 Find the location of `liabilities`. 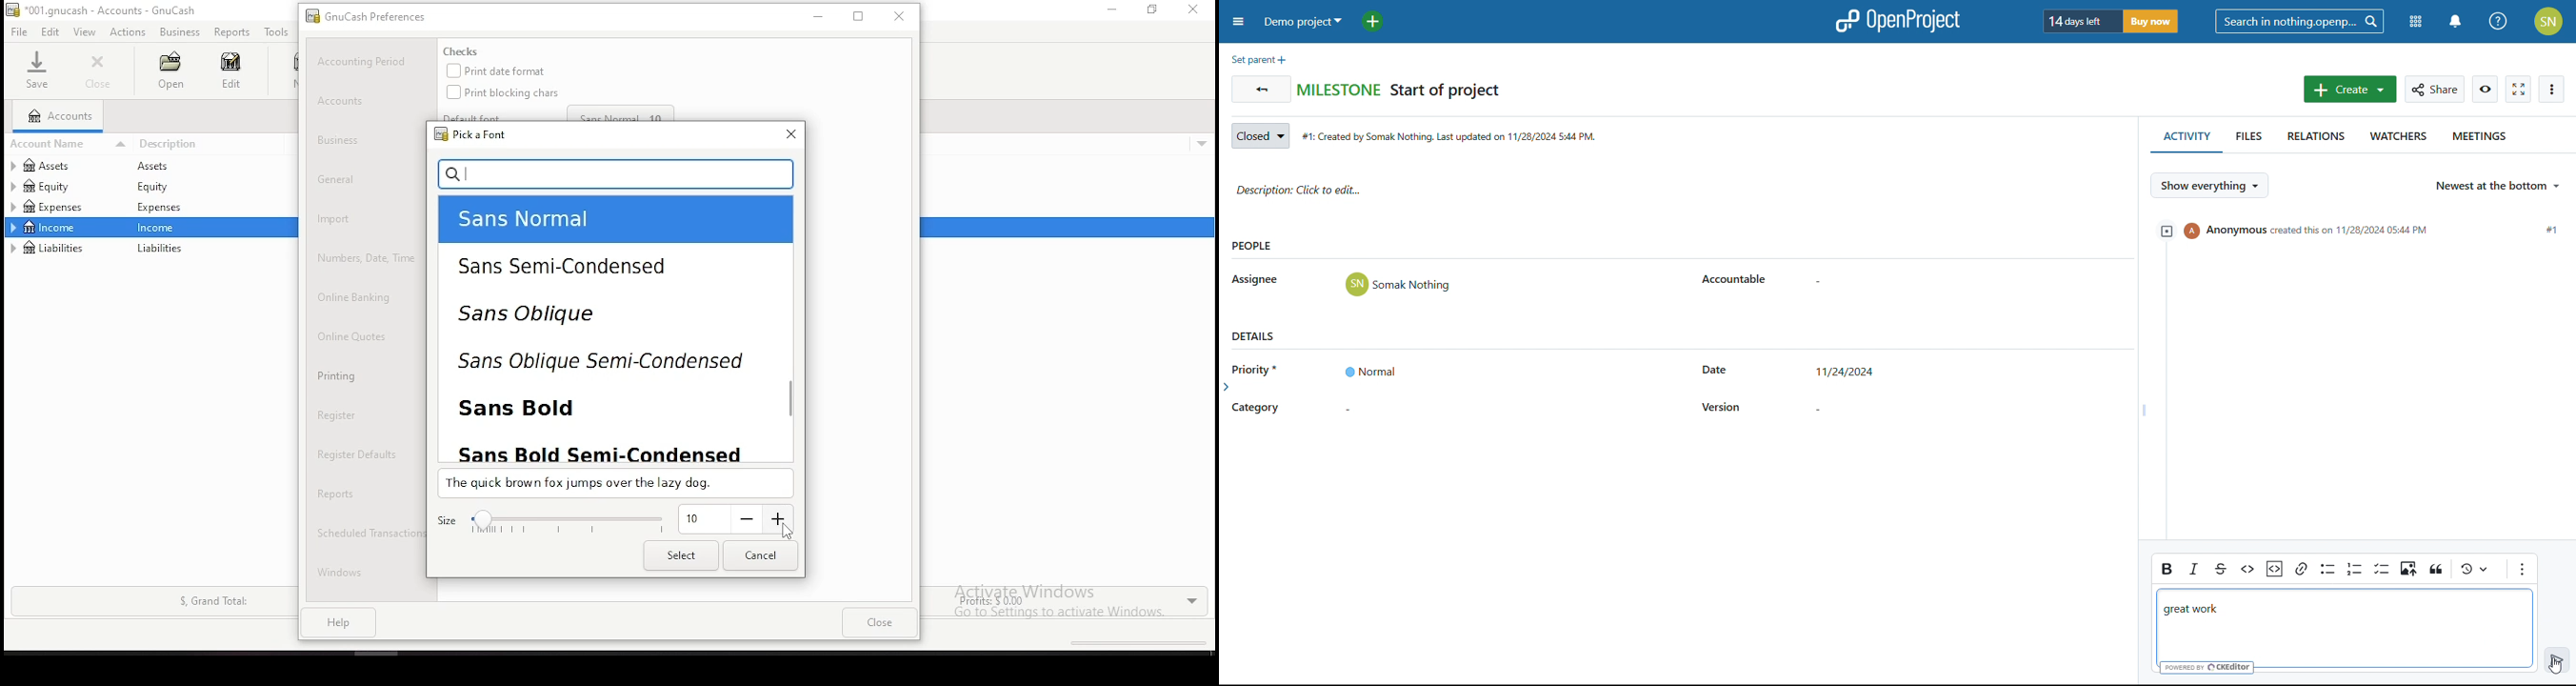

liabilities is located at coordinates (160, 250).